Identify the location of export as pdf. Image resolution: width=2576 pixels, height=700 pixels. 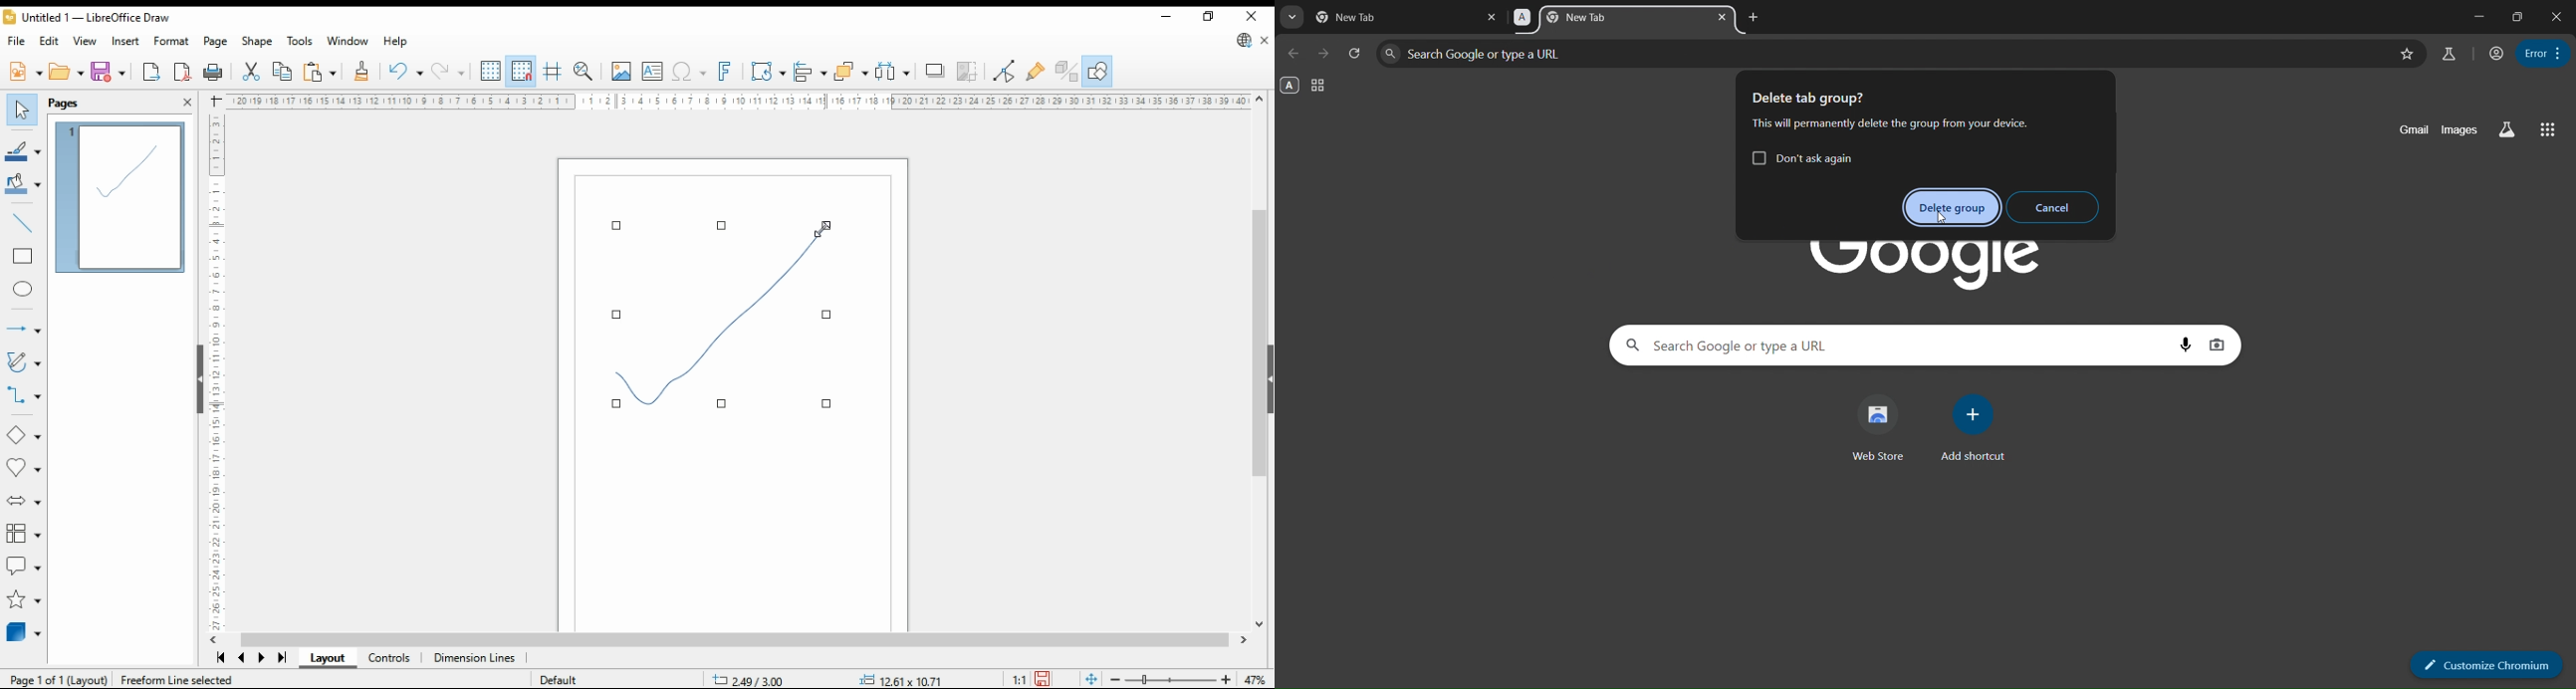
(182, 73).